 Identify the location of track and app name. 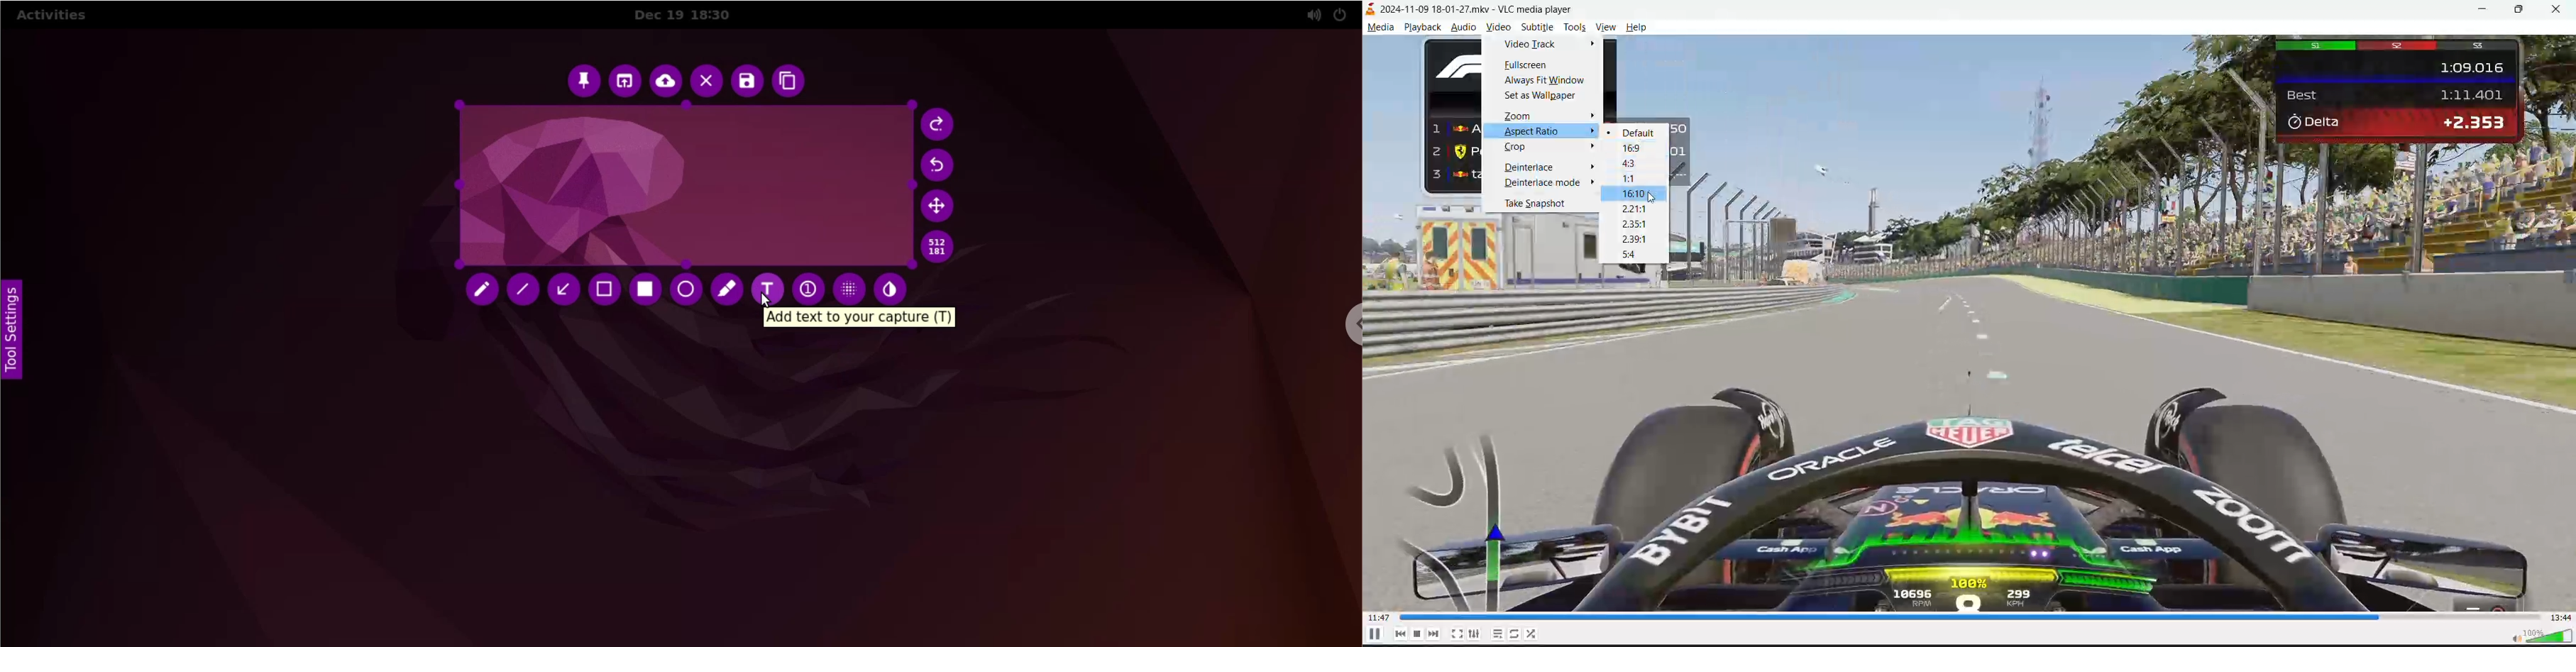
(1476, 8).